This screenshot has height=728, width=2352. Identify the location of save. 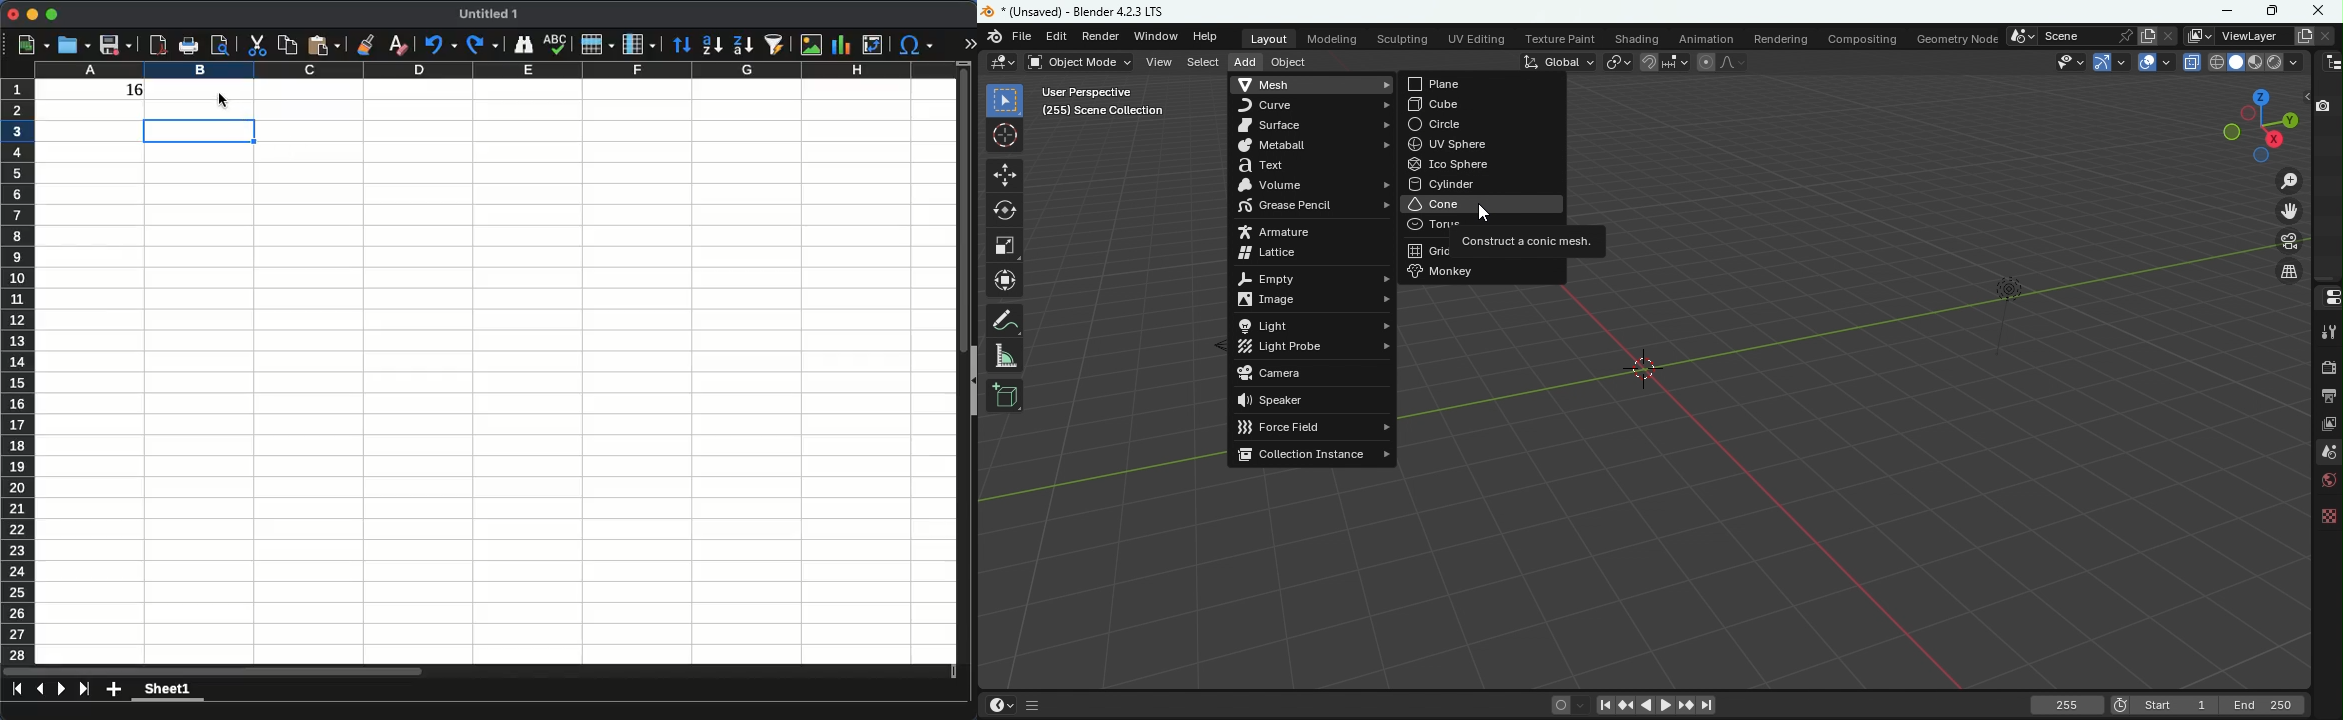
(115, 47).